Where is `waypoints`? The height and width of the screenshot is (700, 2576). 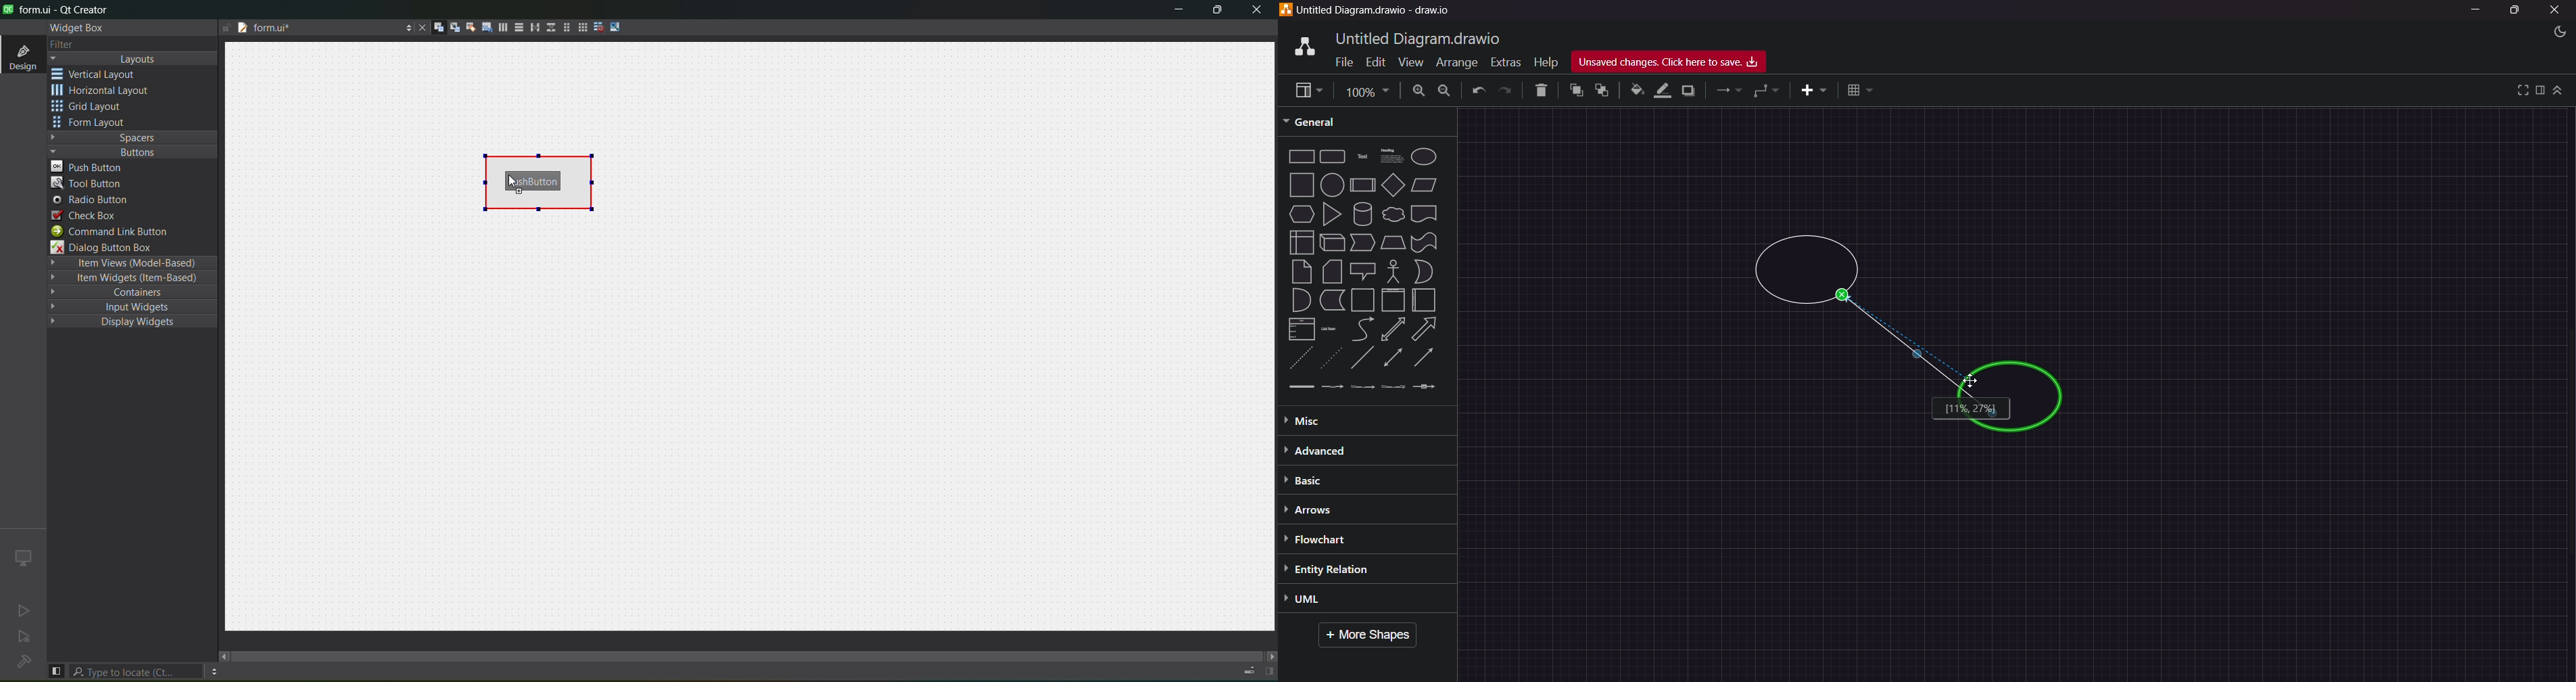
waypoints is located at coordinates (1767, 92).